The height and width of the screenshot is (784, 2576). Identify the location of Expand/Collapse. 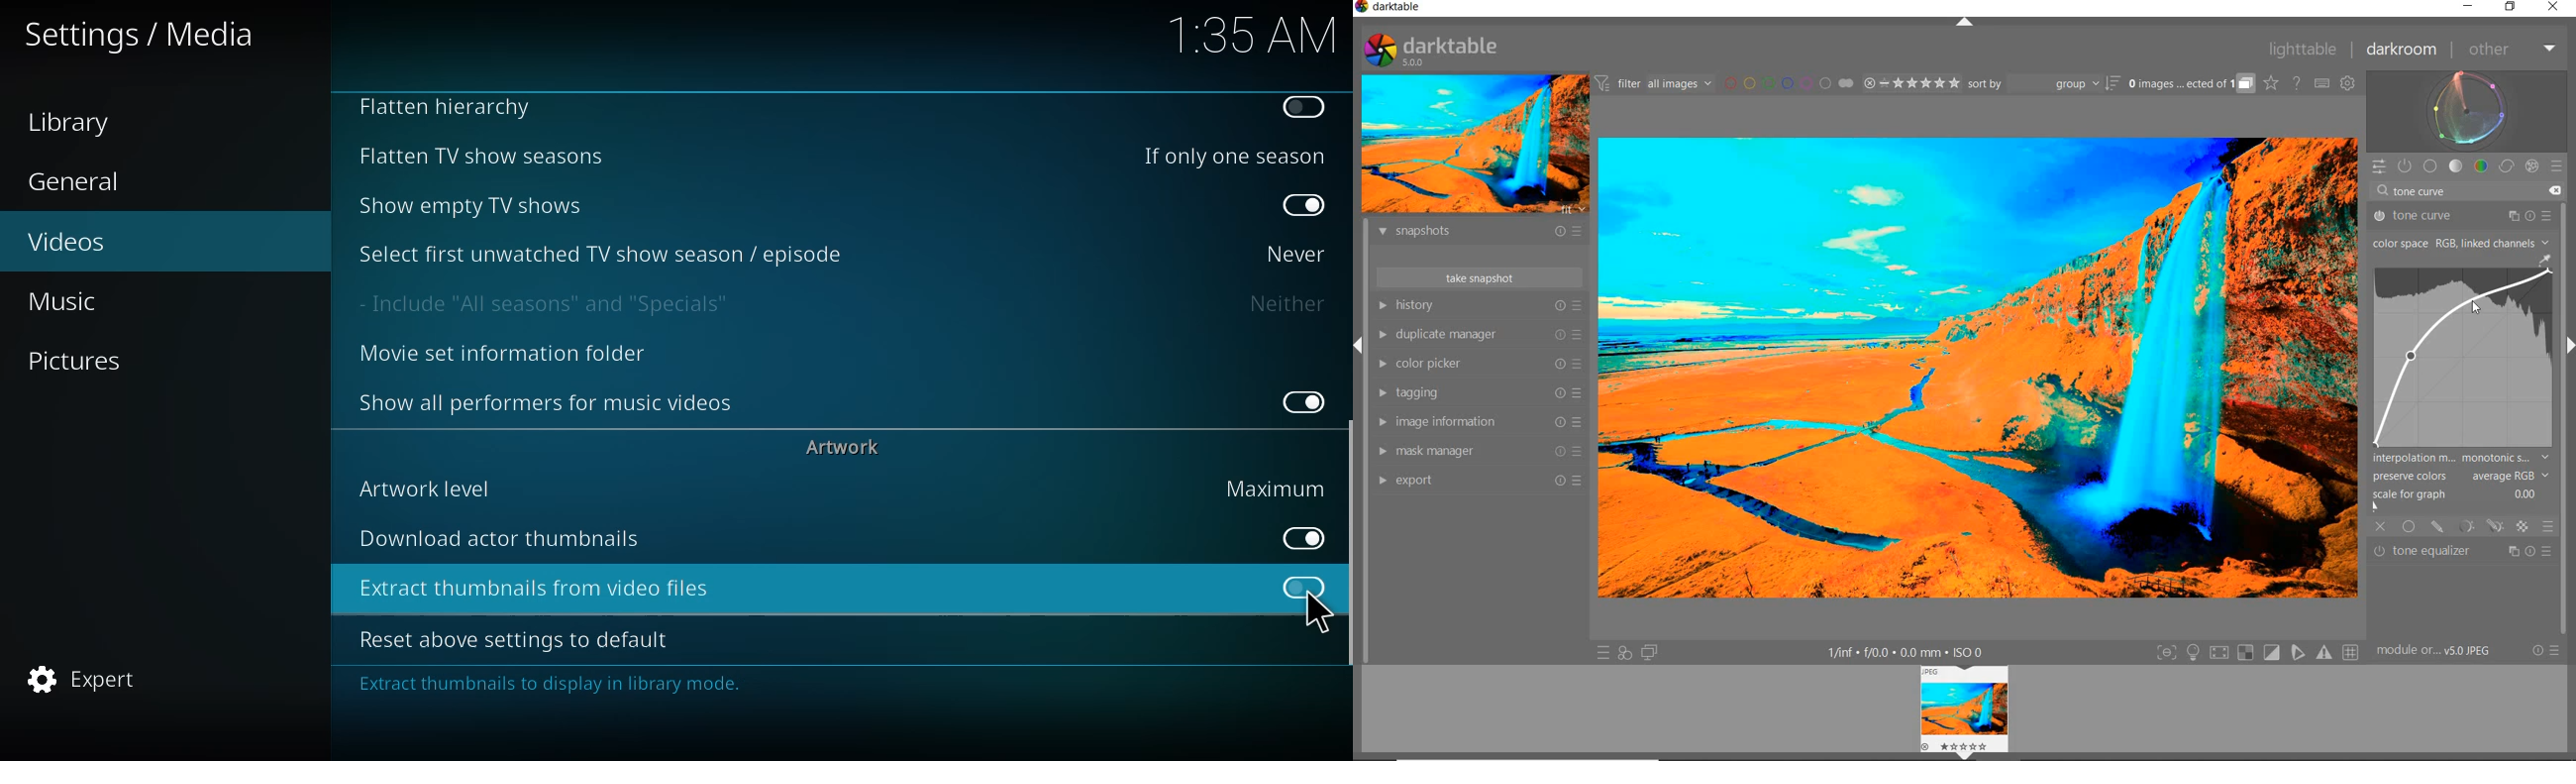
(1360, 346).